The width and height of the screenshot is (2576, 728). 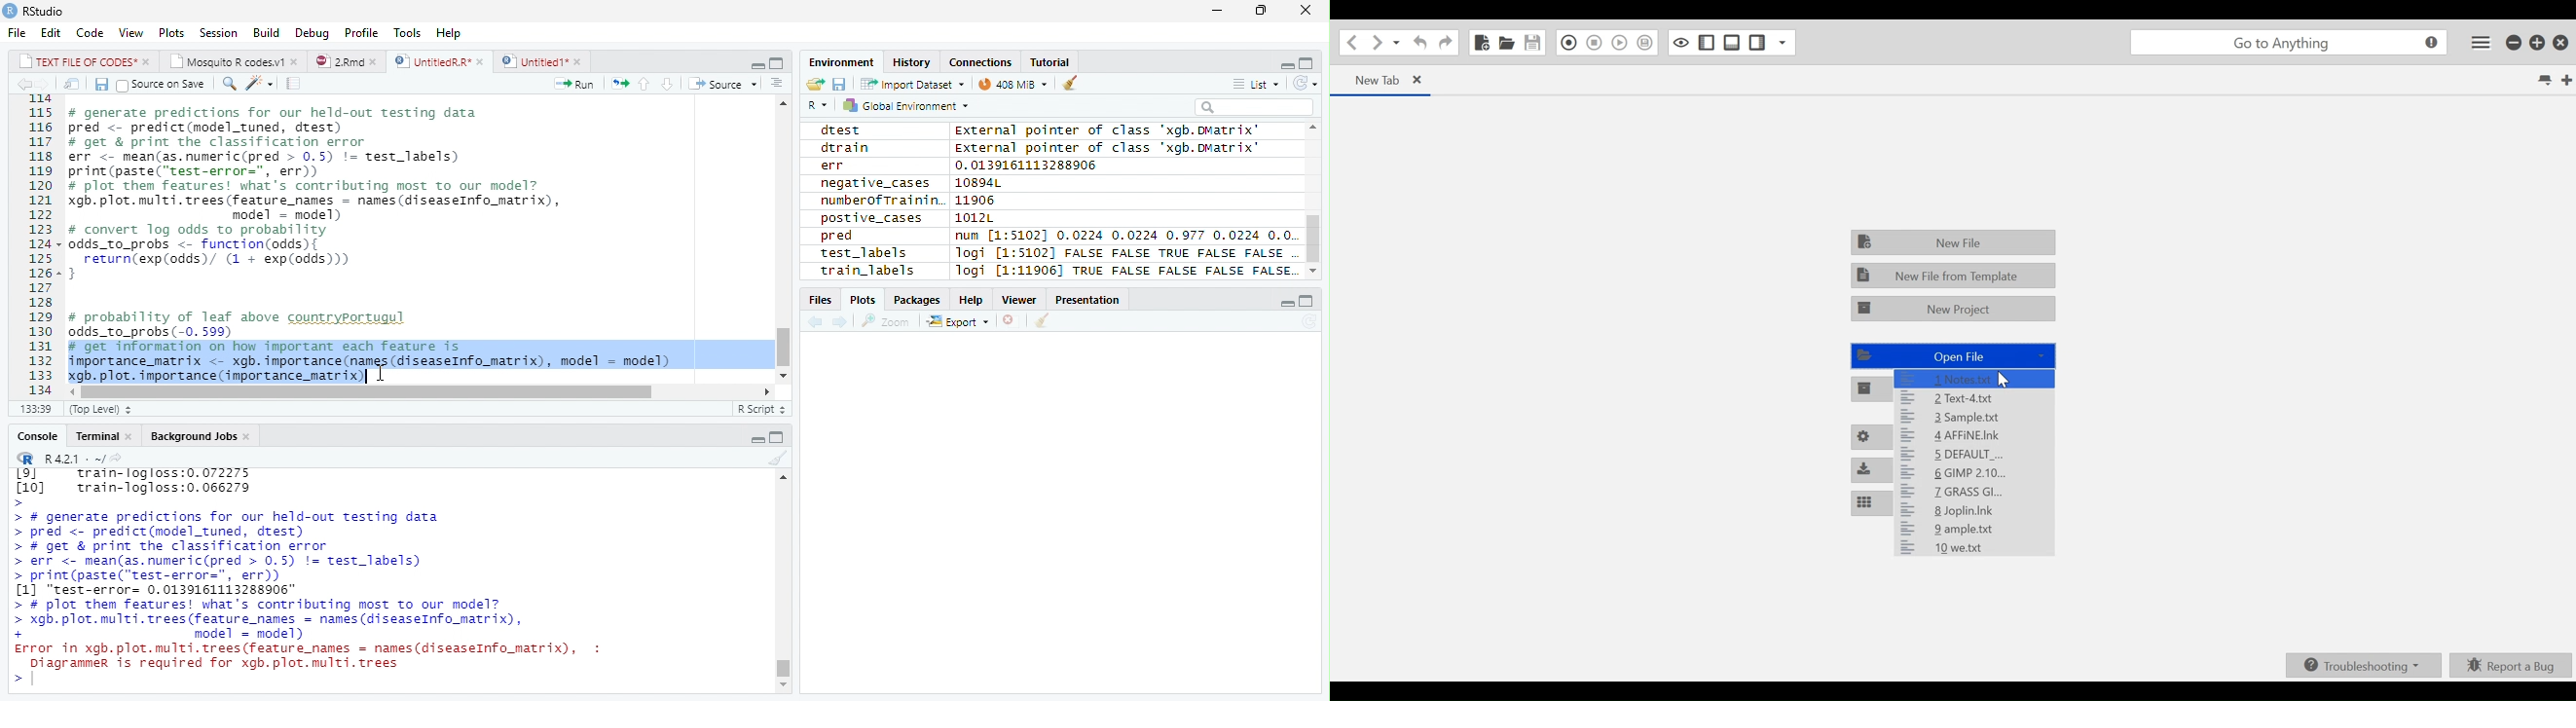 What do you see at coordinates (831, 166) in the screenshot?
I see `err` at bounding box center [831, 166].